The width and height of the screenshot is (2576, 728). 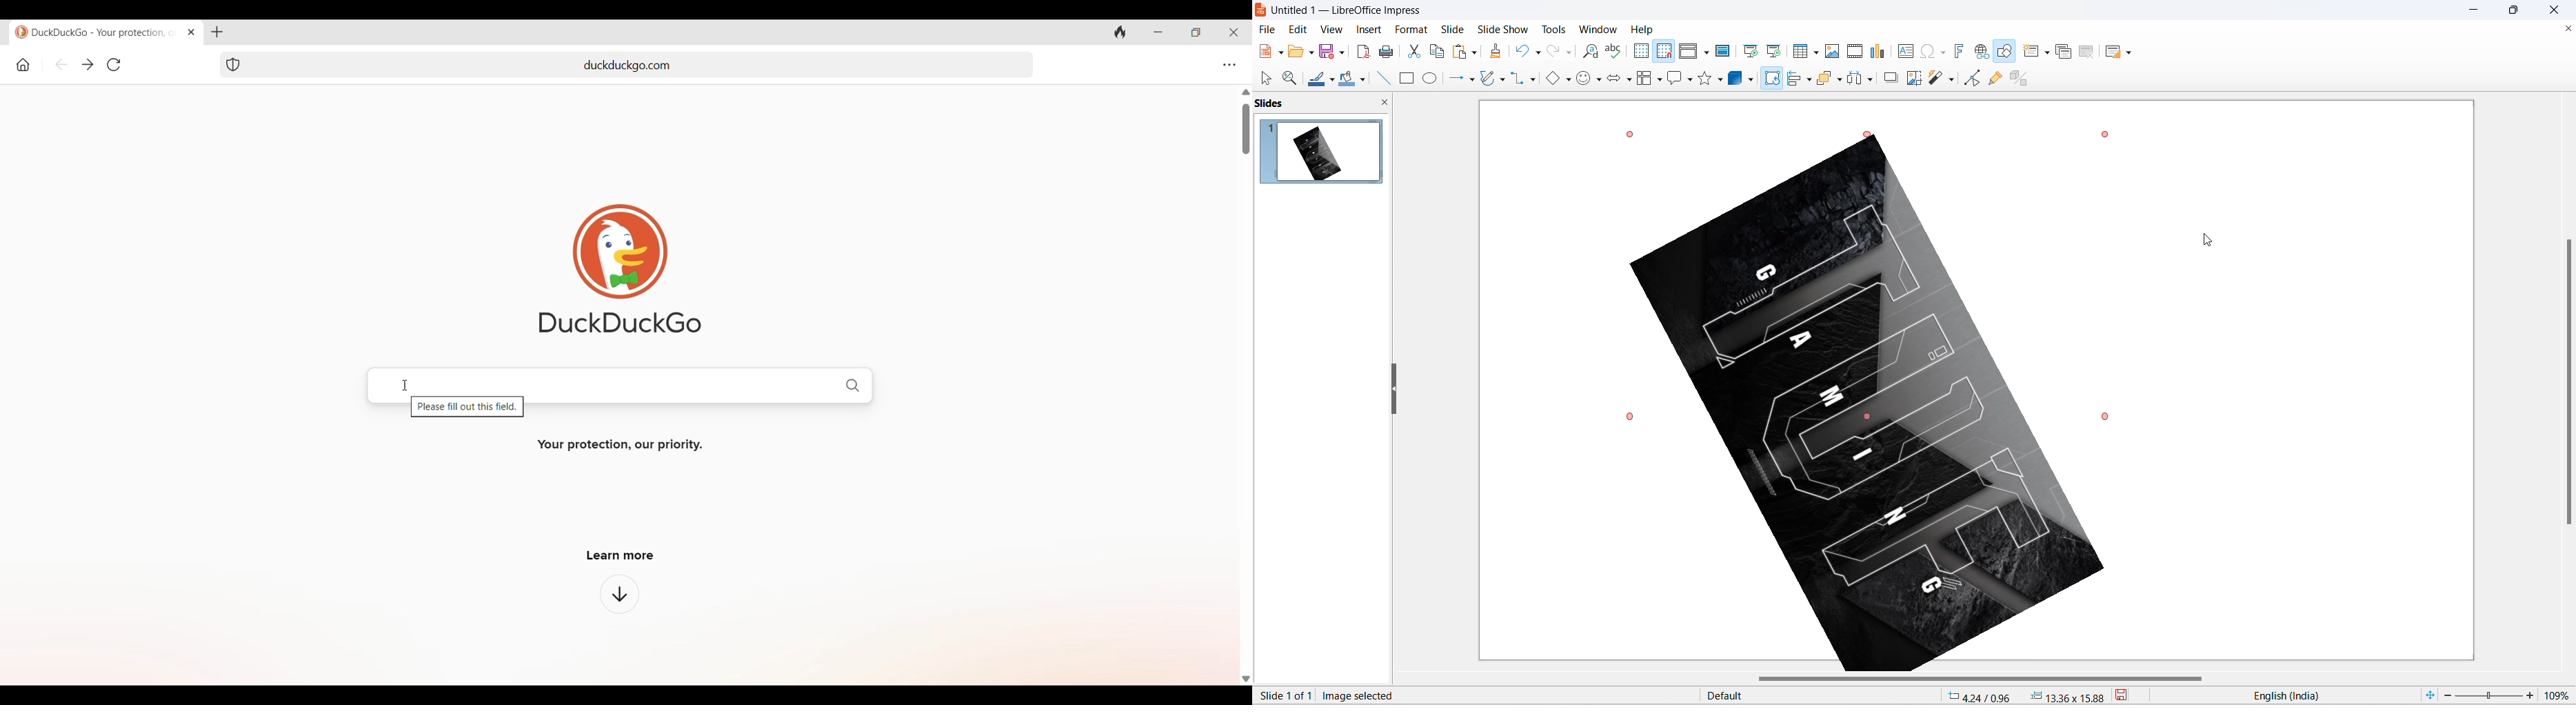 What do you see at coordinates (2006, 52) in the screenshot?
I see `draw shapes ` at bounding box center [2006, 52].